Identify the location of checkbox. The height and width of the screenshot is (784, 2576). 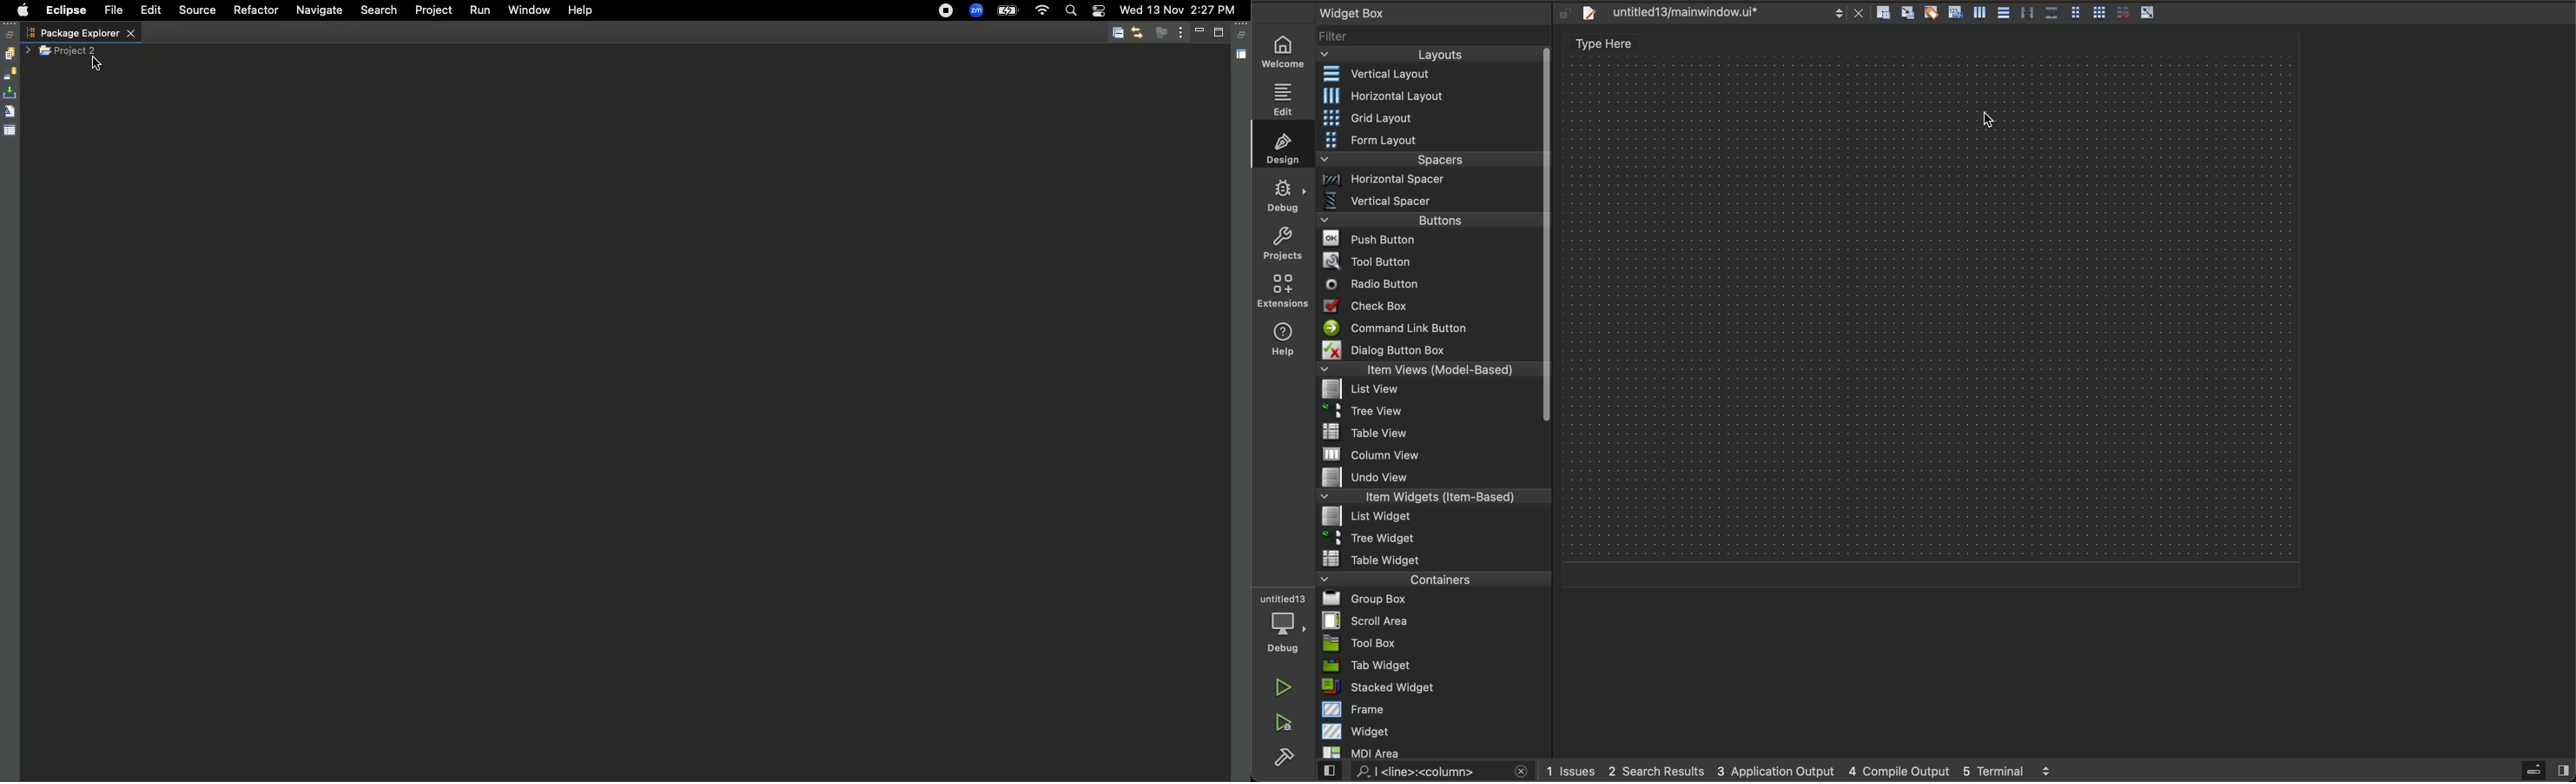
(1432, 306).